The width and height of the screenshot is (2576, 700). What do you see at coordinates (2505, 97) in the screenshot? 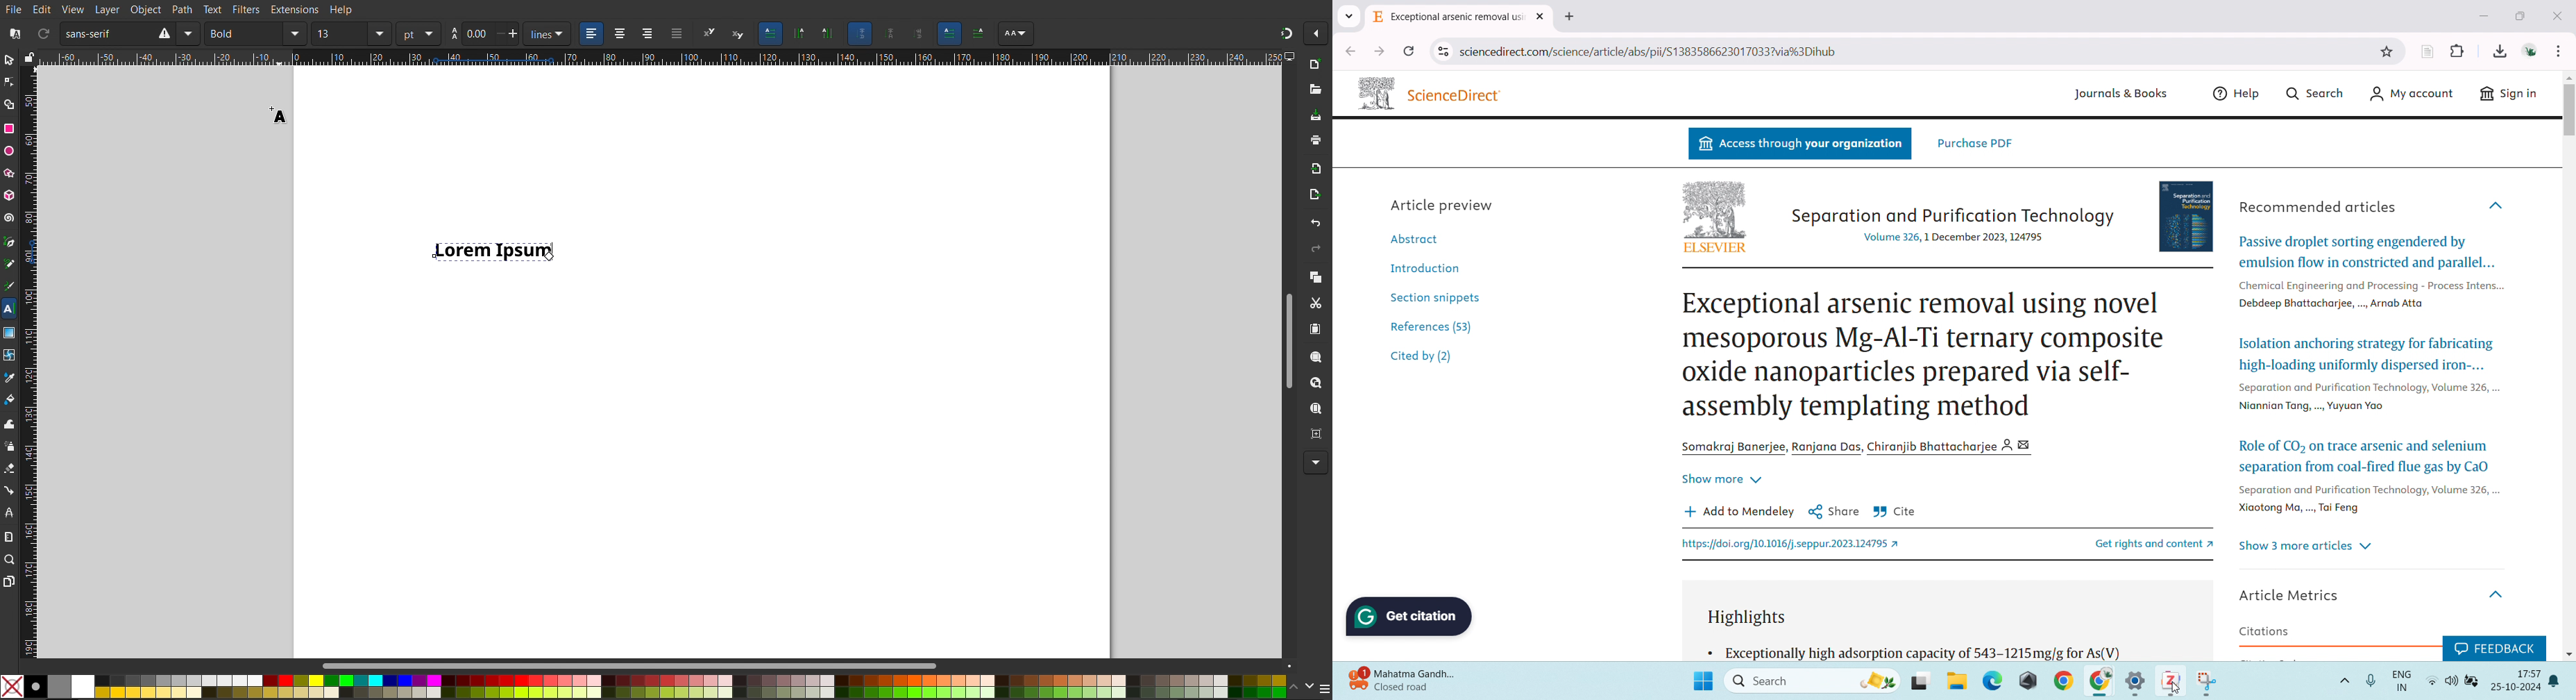
I see `Sign in` at bounding box center [2505, 97].